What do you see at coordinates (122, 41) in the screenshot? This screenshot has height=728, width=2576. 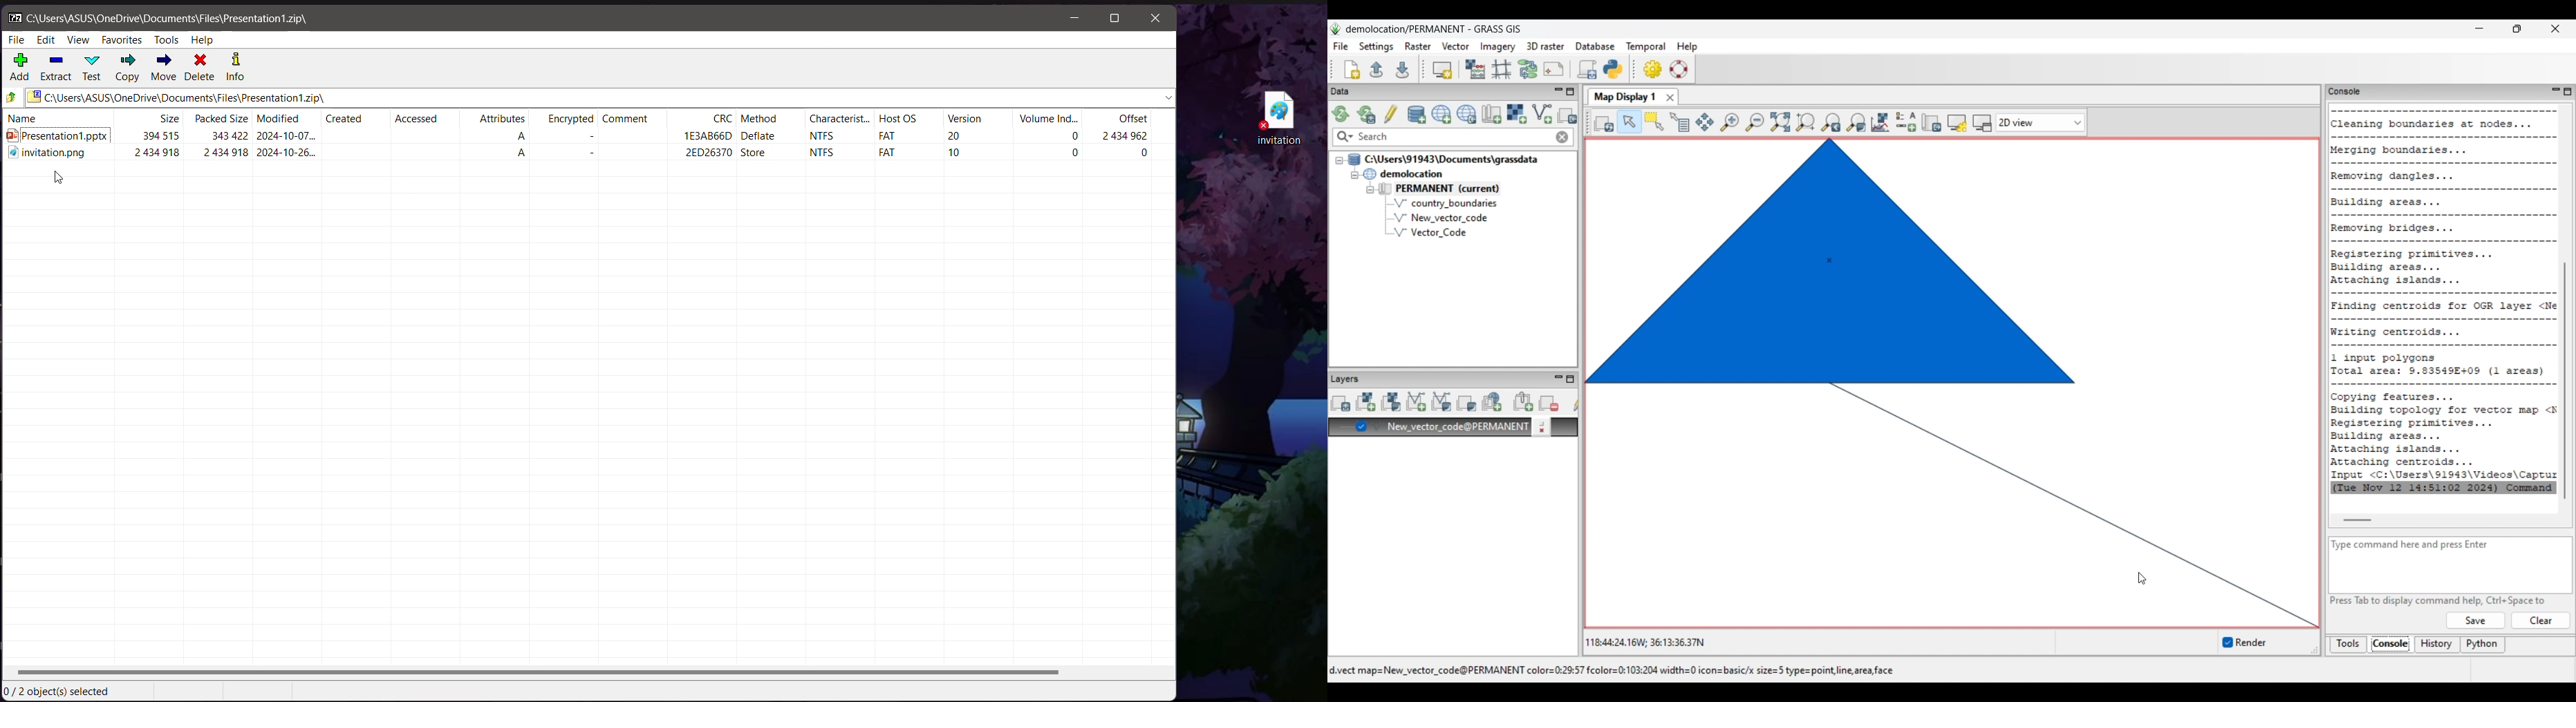 I see `Favorites` at bounding box center [122, 41].